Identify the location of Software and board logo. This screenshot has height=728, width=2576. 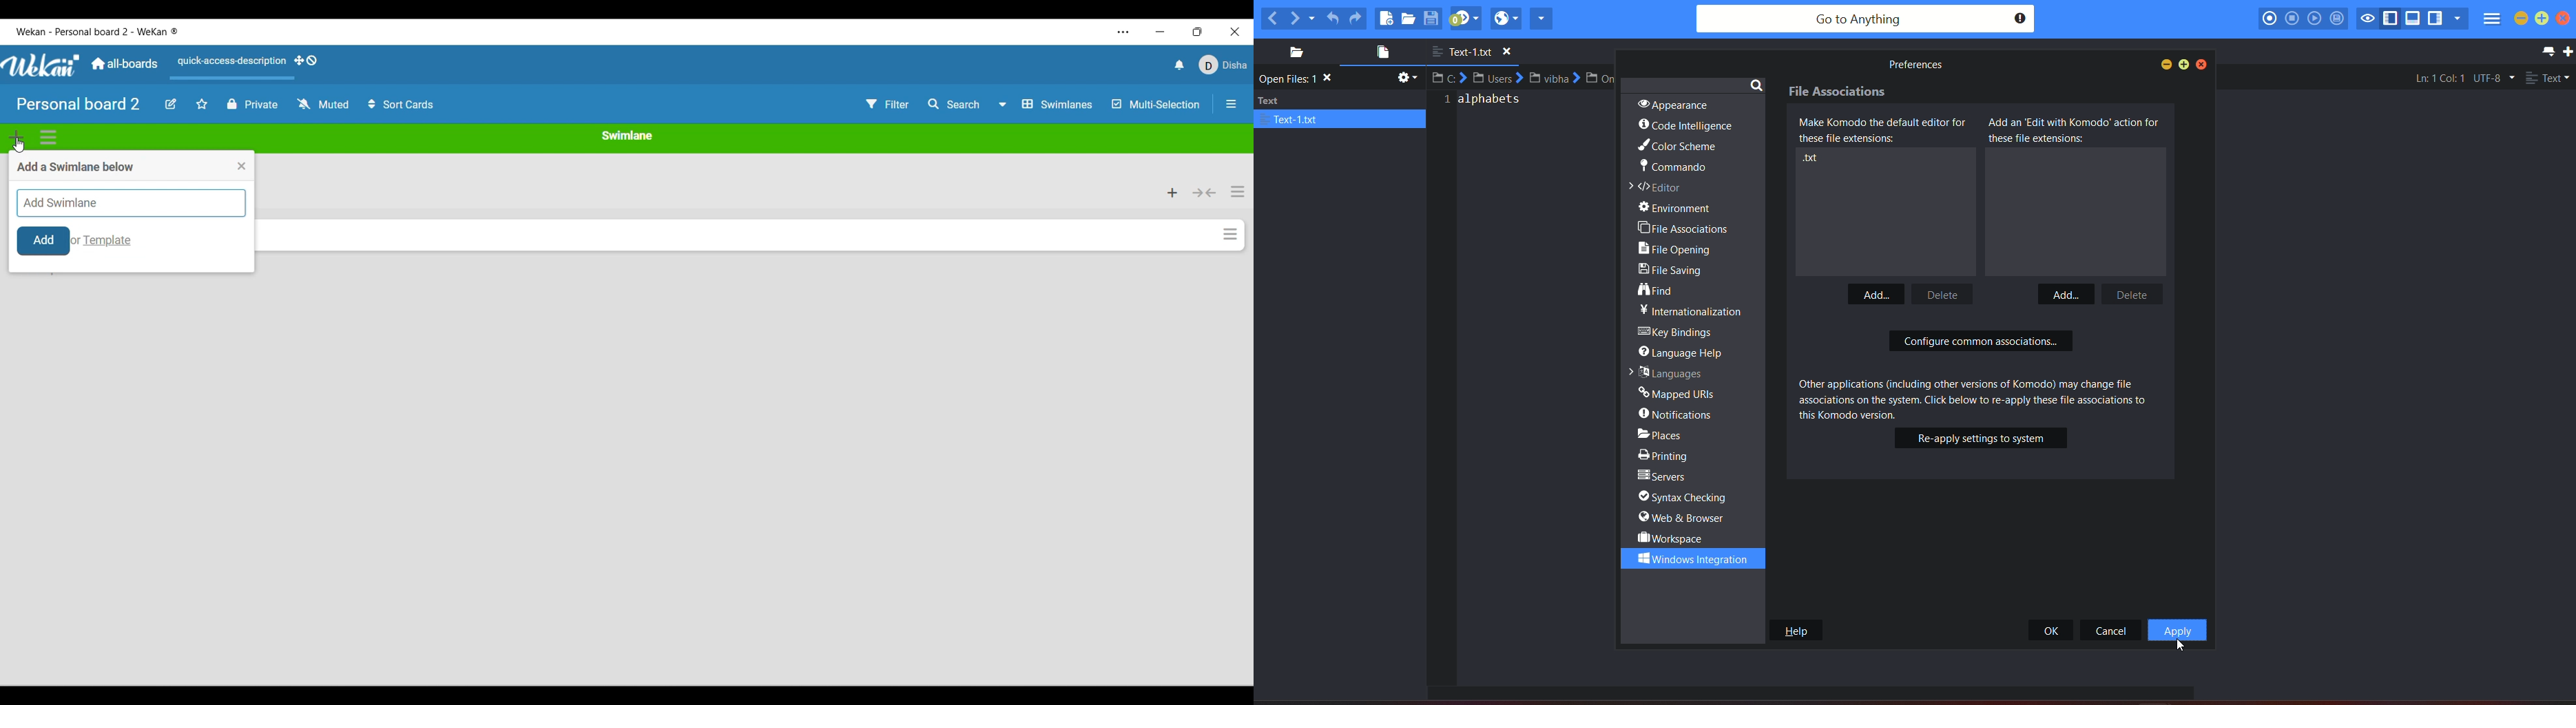
(97, 32).